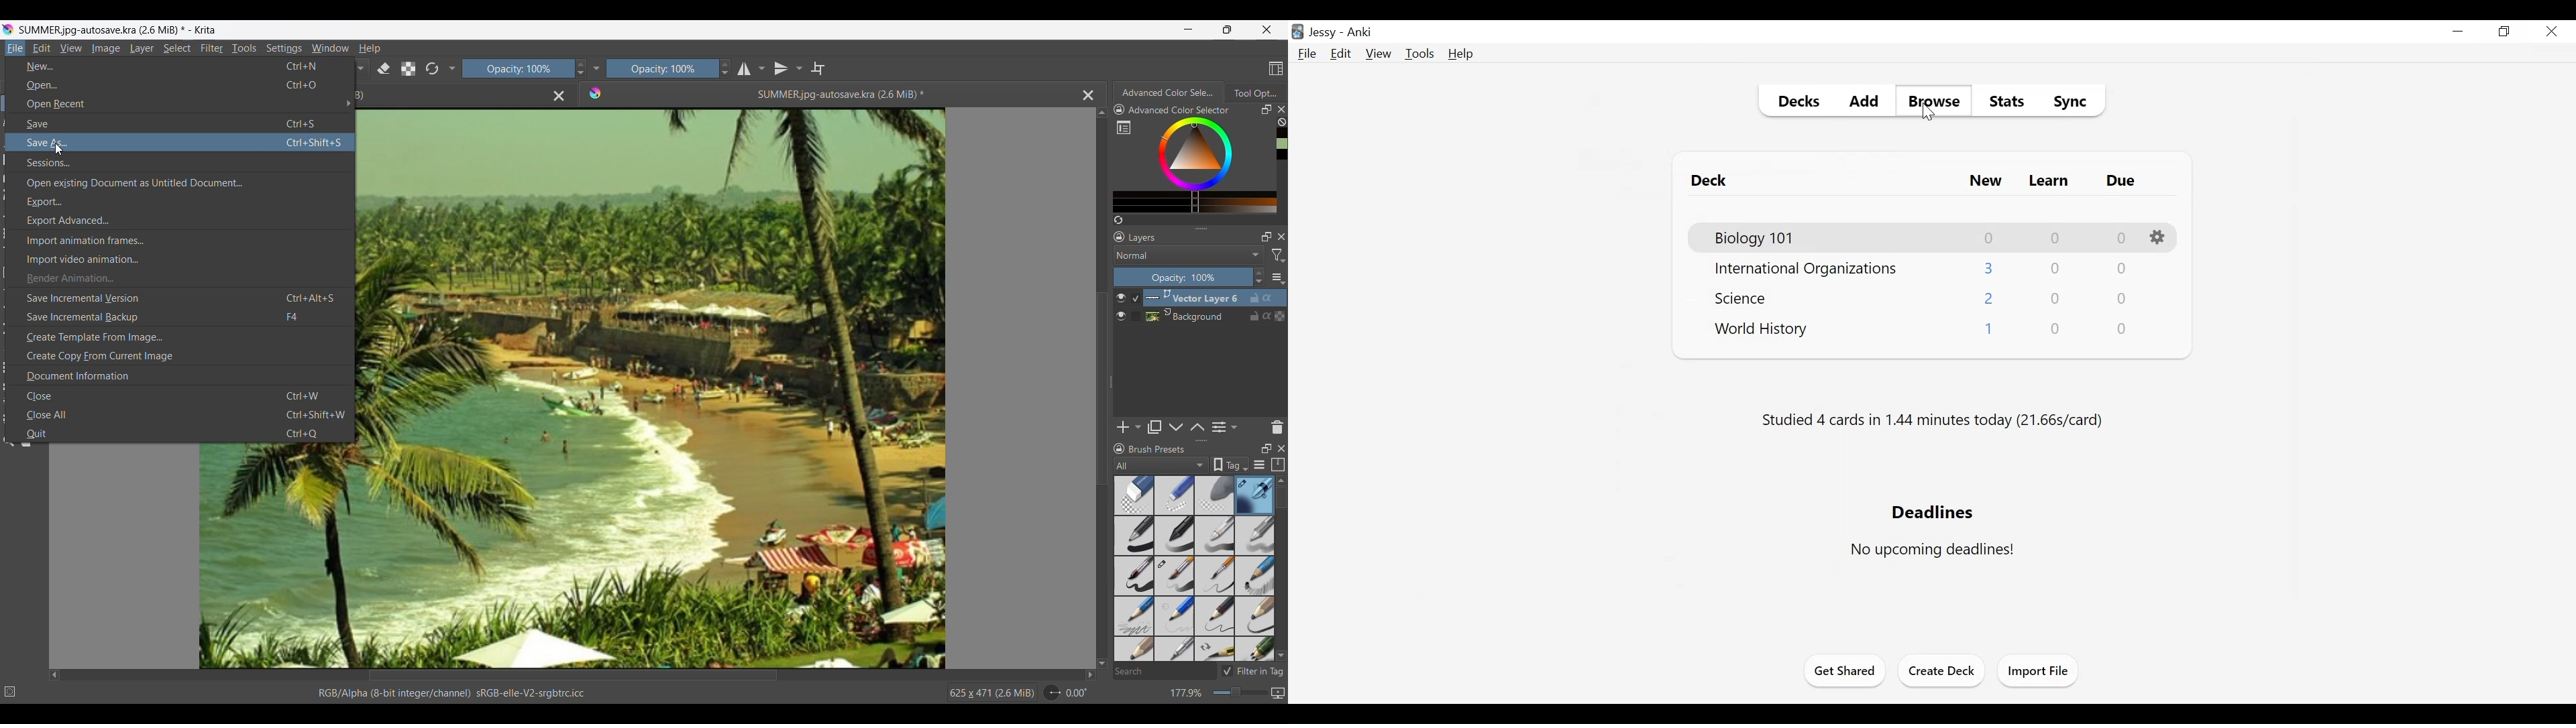 The height and width of the screenshot is (728, 2576). What do you see at coordinates (1762, 239) in the screenshot?
I see `Deck Name Count` at bounding box center [1762, 239].